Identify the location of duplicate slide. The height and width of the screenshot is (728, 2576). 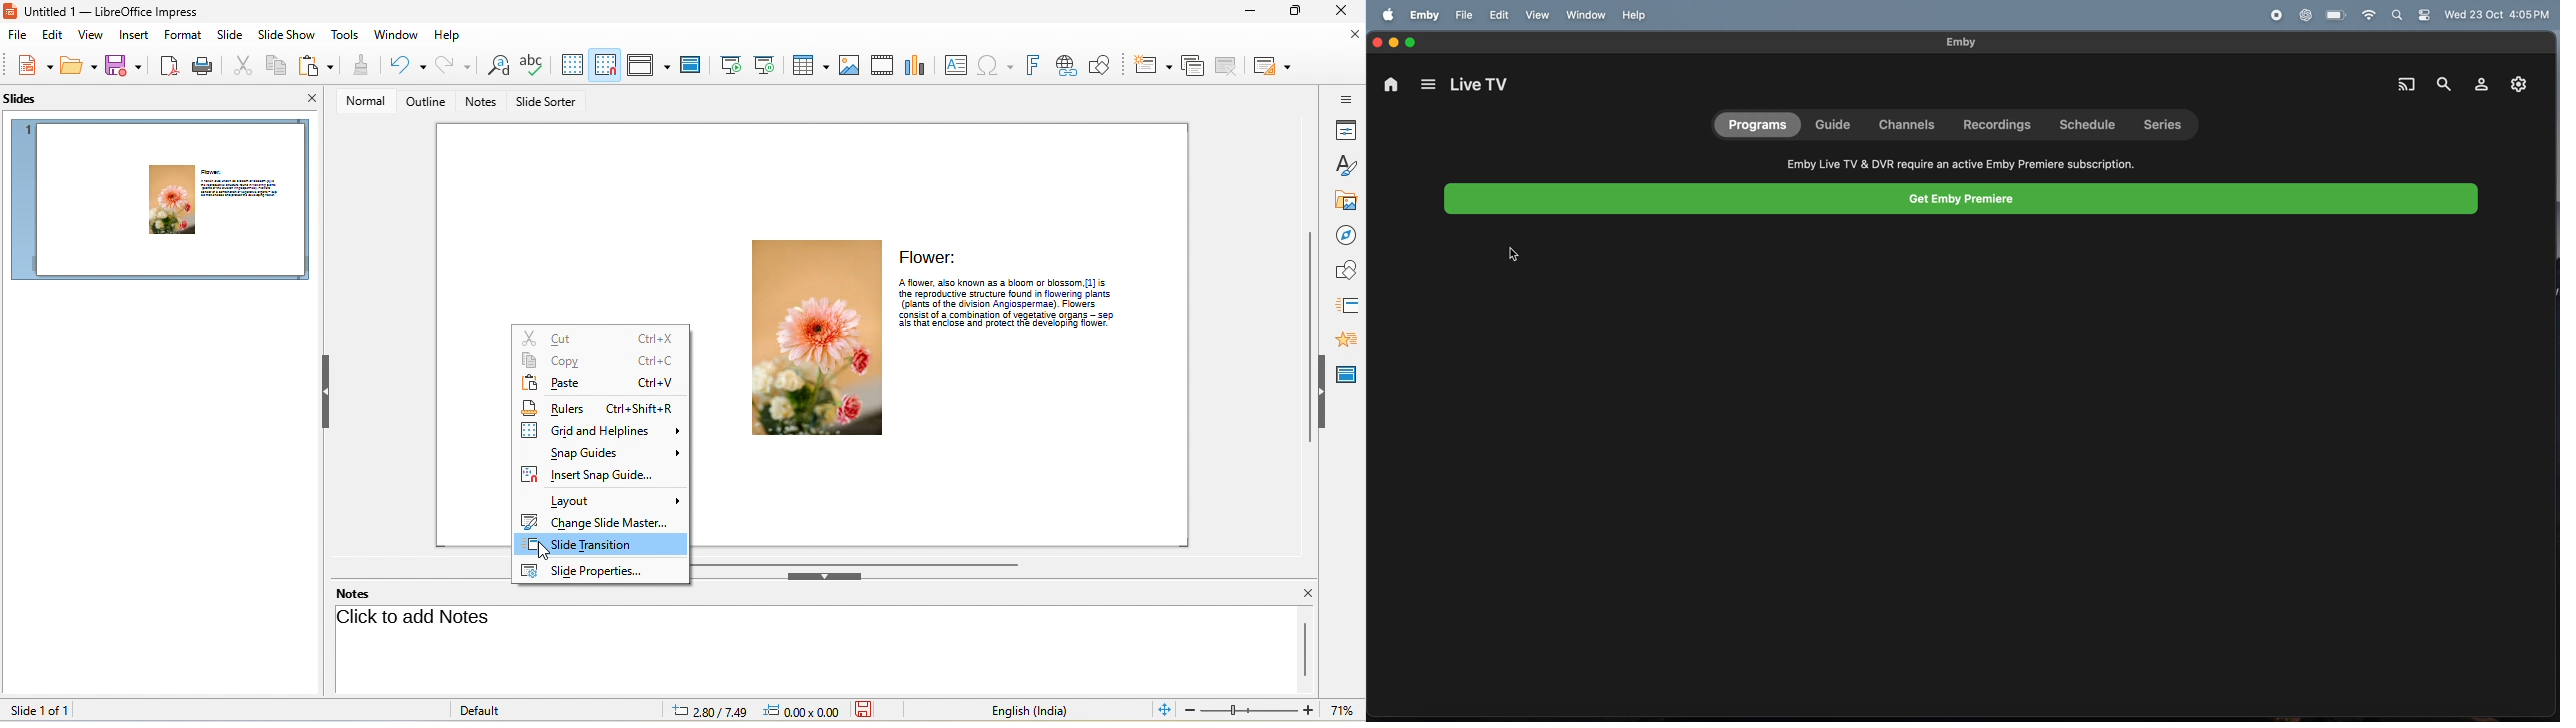
(1191, 65).